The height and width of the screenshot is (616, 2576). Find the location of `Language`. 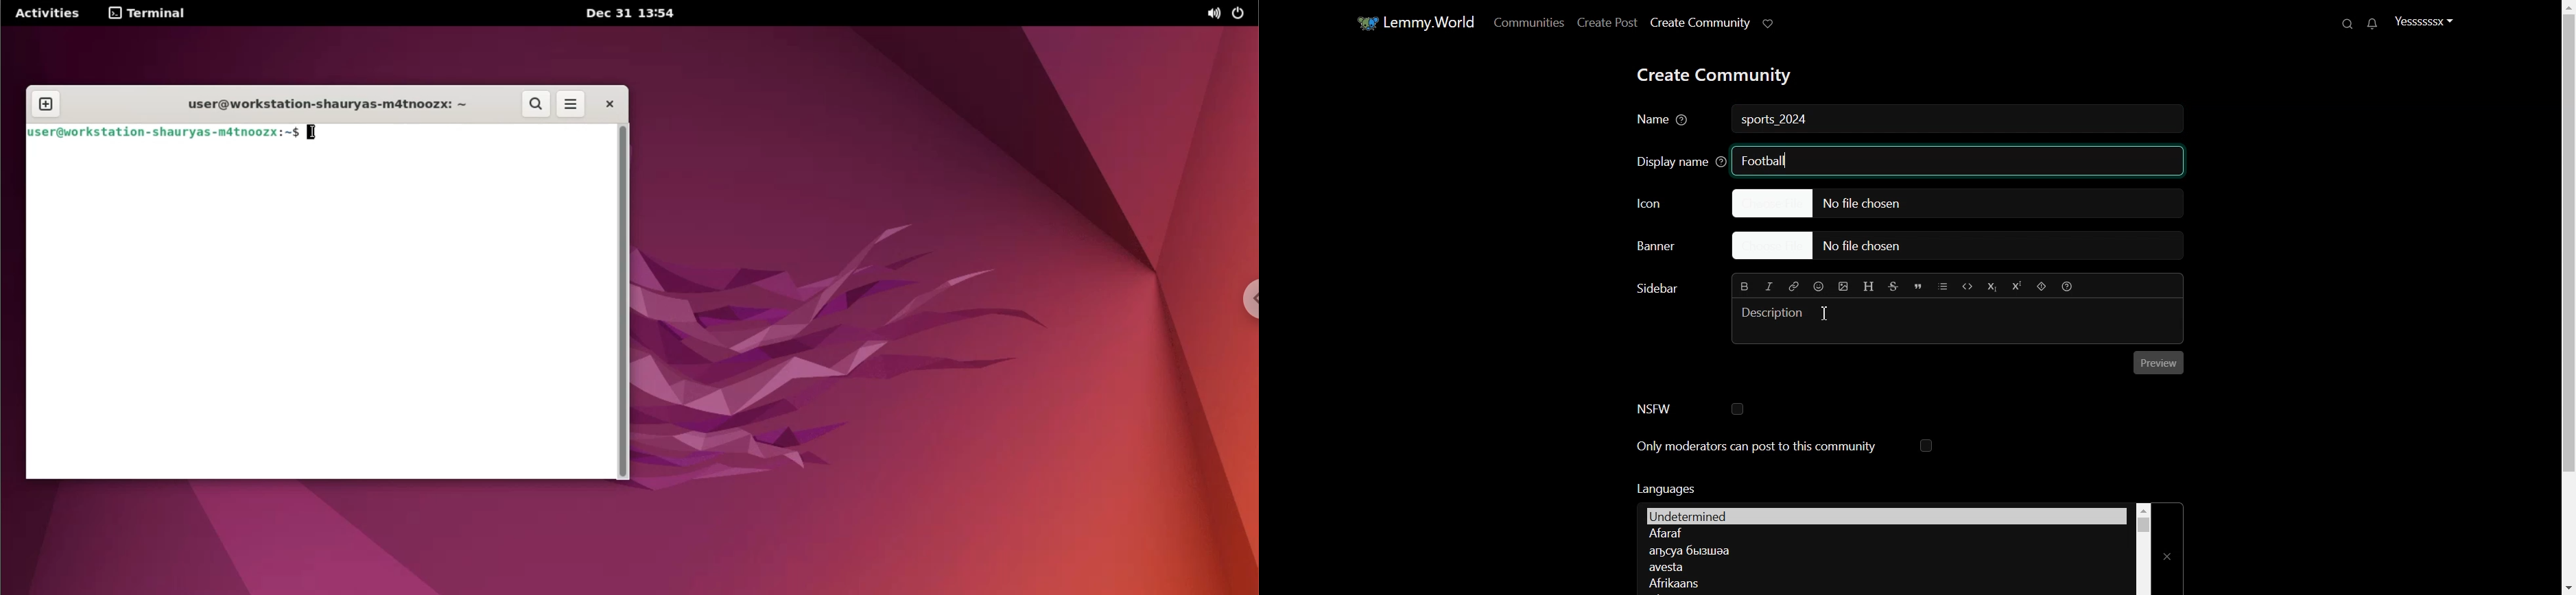

Language is located at coordinates (1884, 567).